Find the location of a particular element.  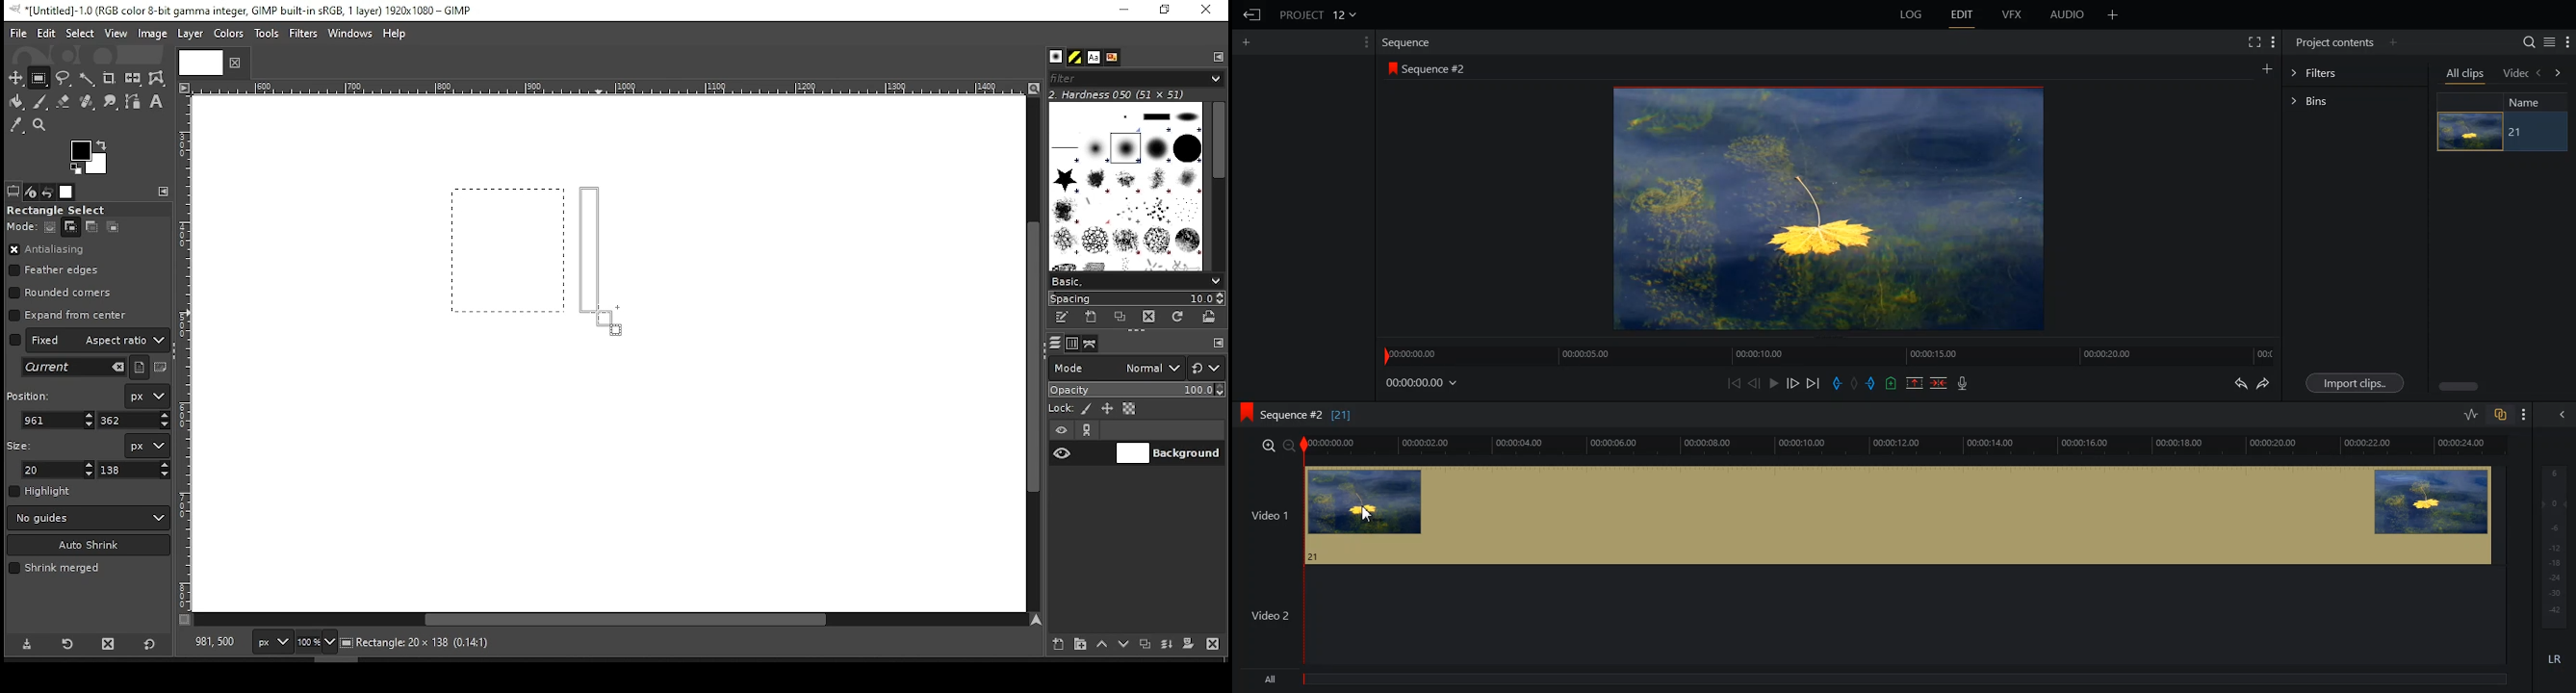

images is located at coordinates (67, 192).